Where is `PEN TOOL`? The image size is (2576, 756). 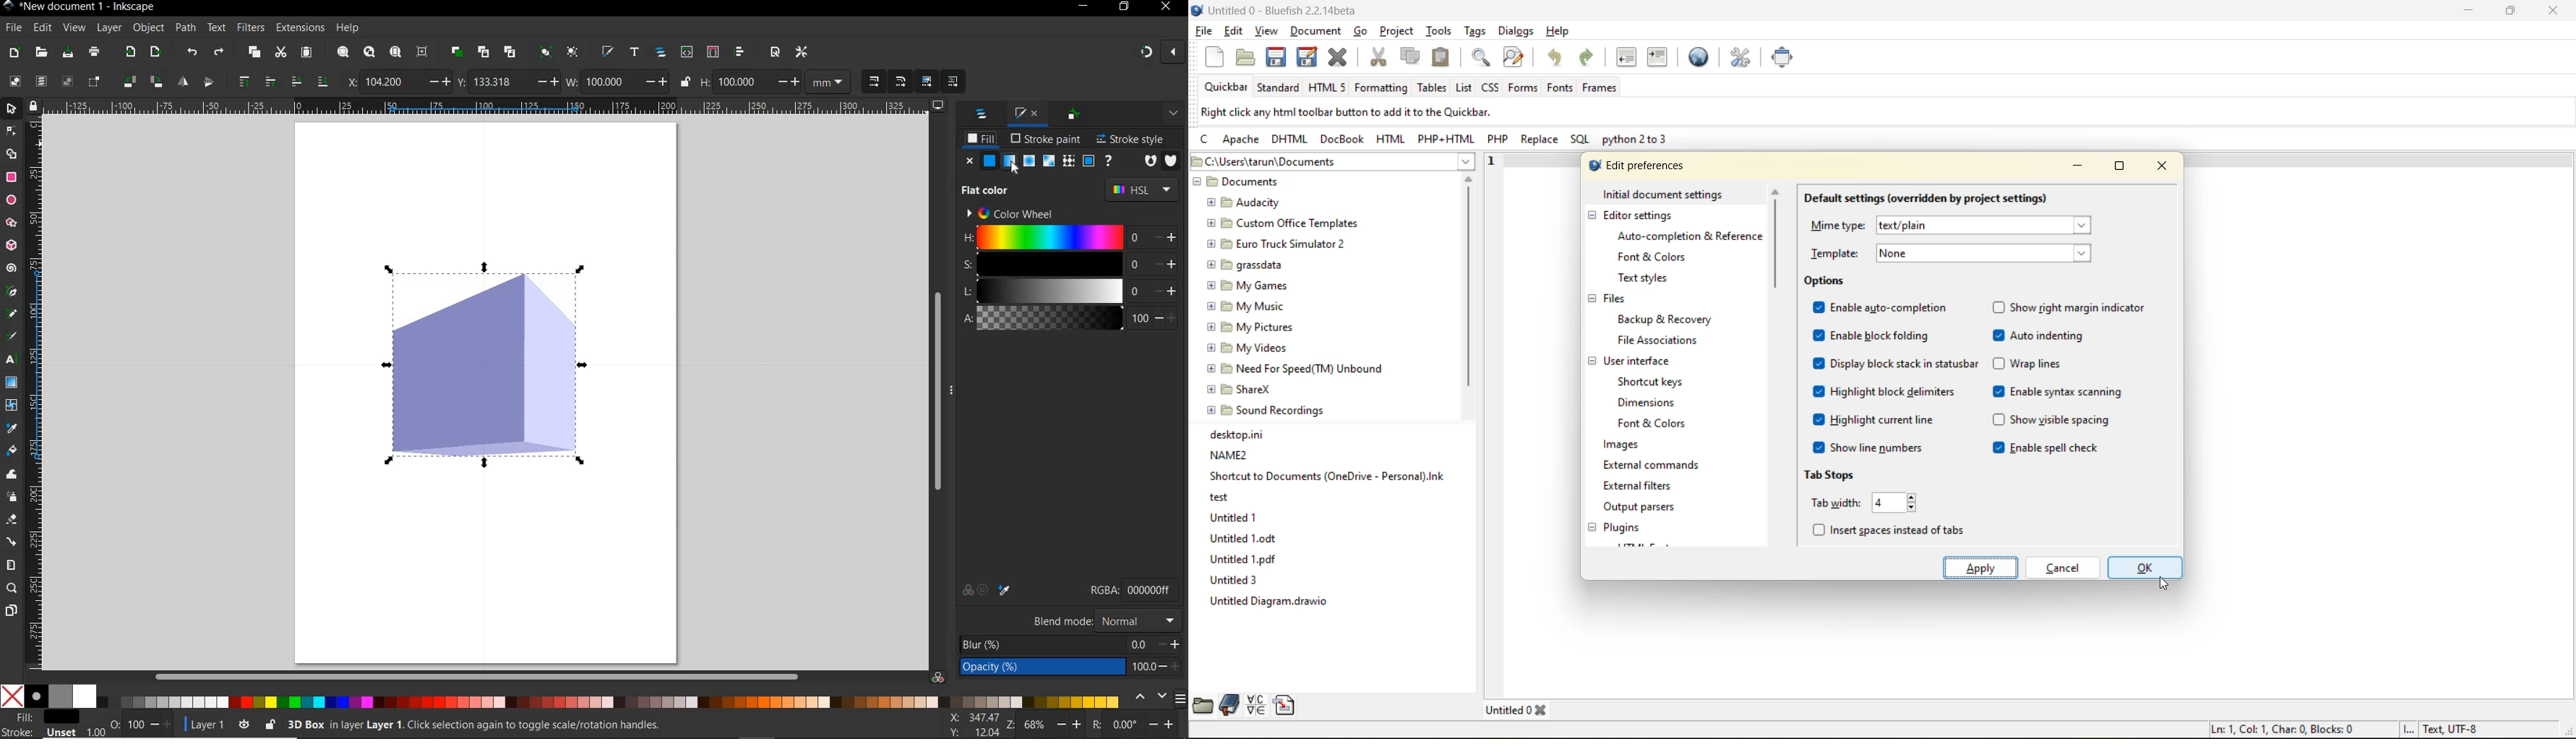 PEN TOOL is located at coordinates (10, 293).